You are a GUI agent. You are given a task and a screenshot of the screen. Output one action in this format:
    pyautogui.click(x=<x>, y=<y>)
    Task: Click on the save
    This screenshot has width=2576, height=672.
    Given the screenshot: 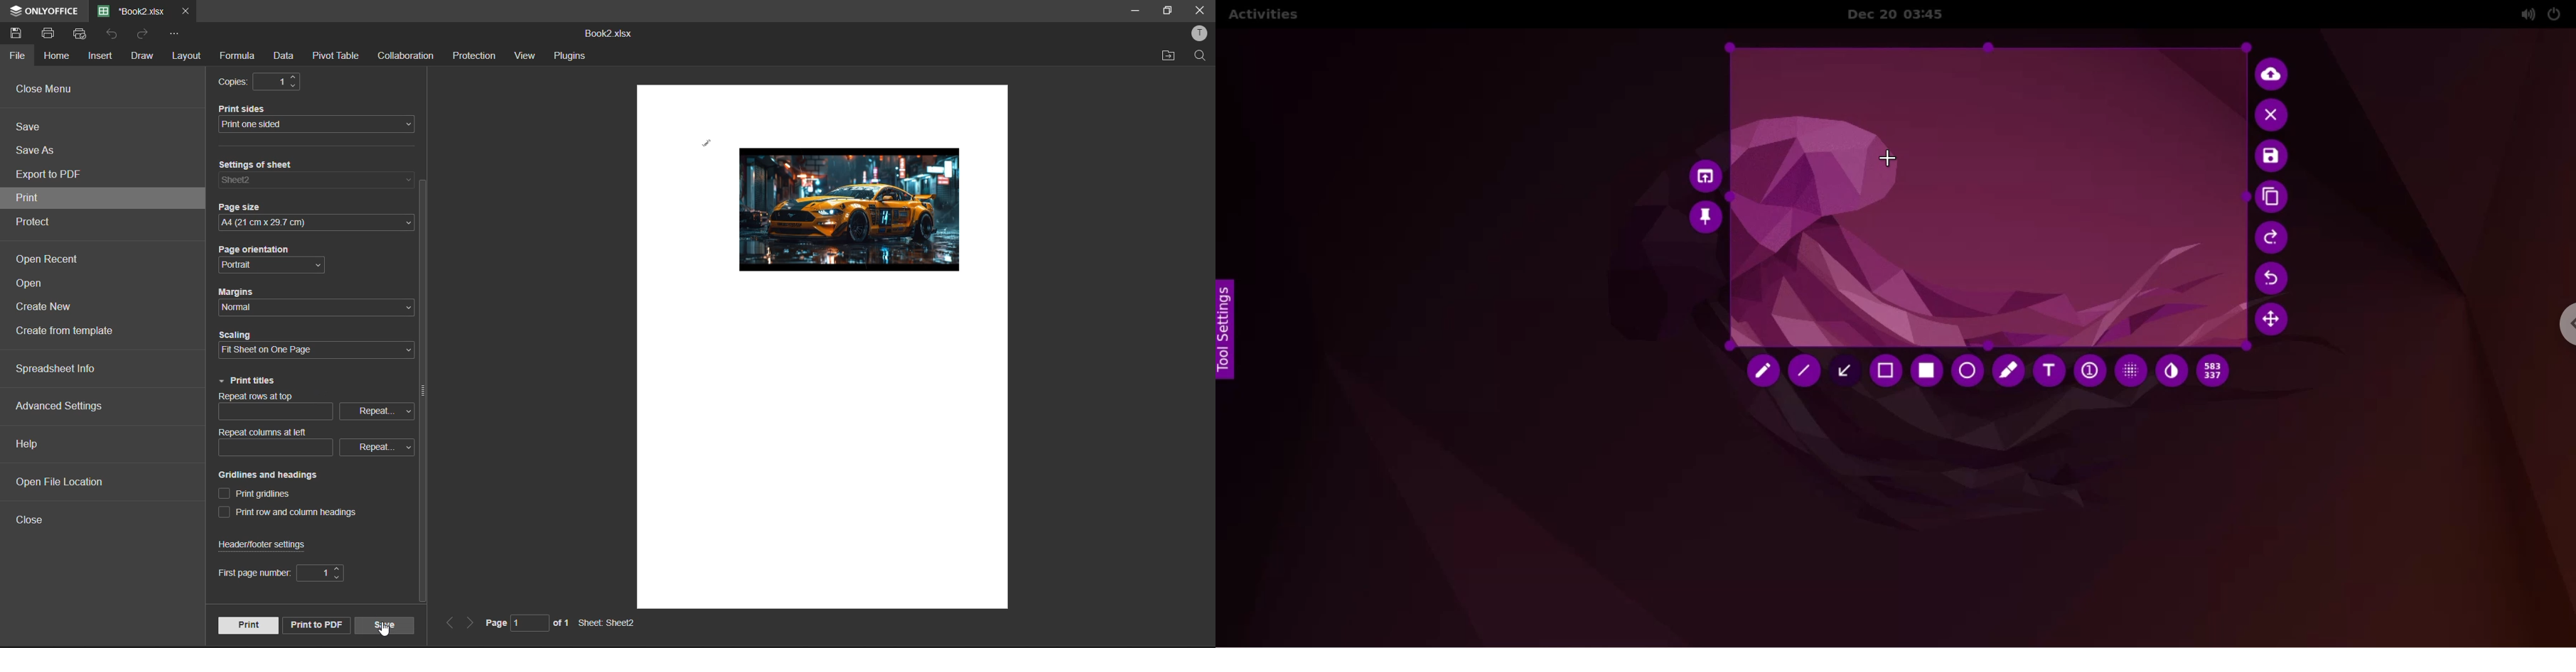 What is the action you would take?
    pyautogui.click(x=35, y=128)
    